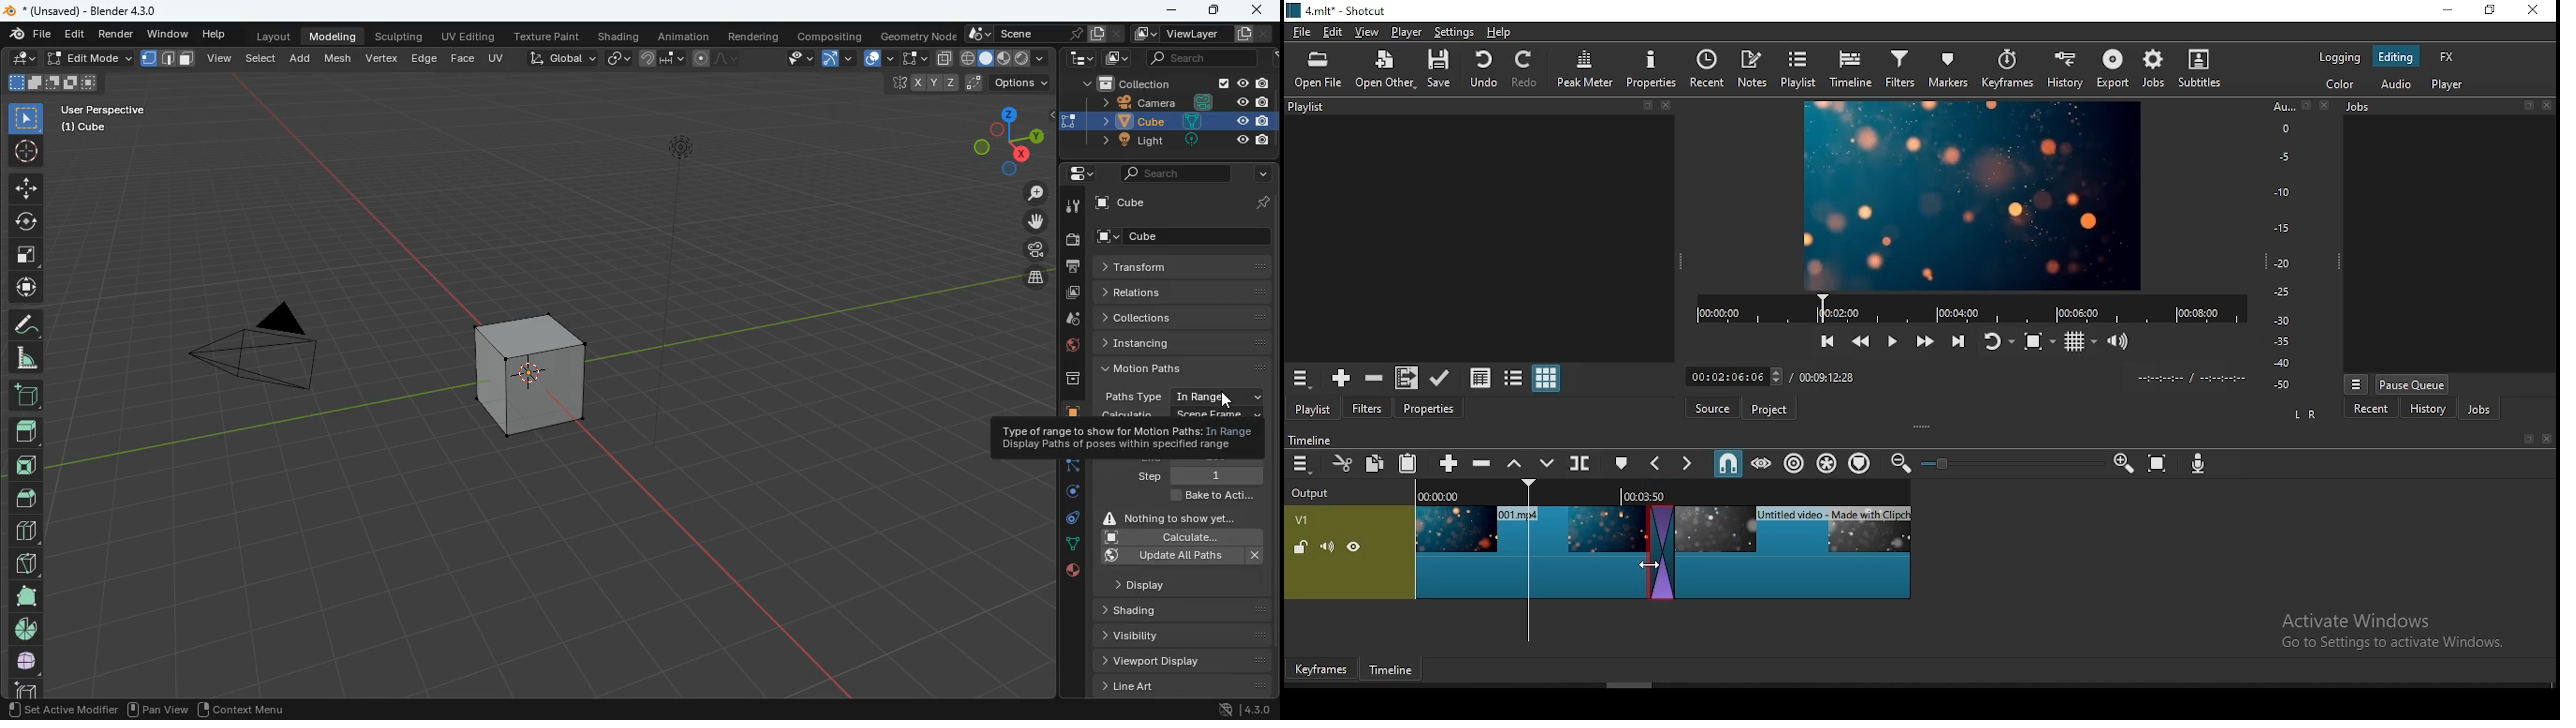  I want to click on mouse pointer, so click(1649, 565).